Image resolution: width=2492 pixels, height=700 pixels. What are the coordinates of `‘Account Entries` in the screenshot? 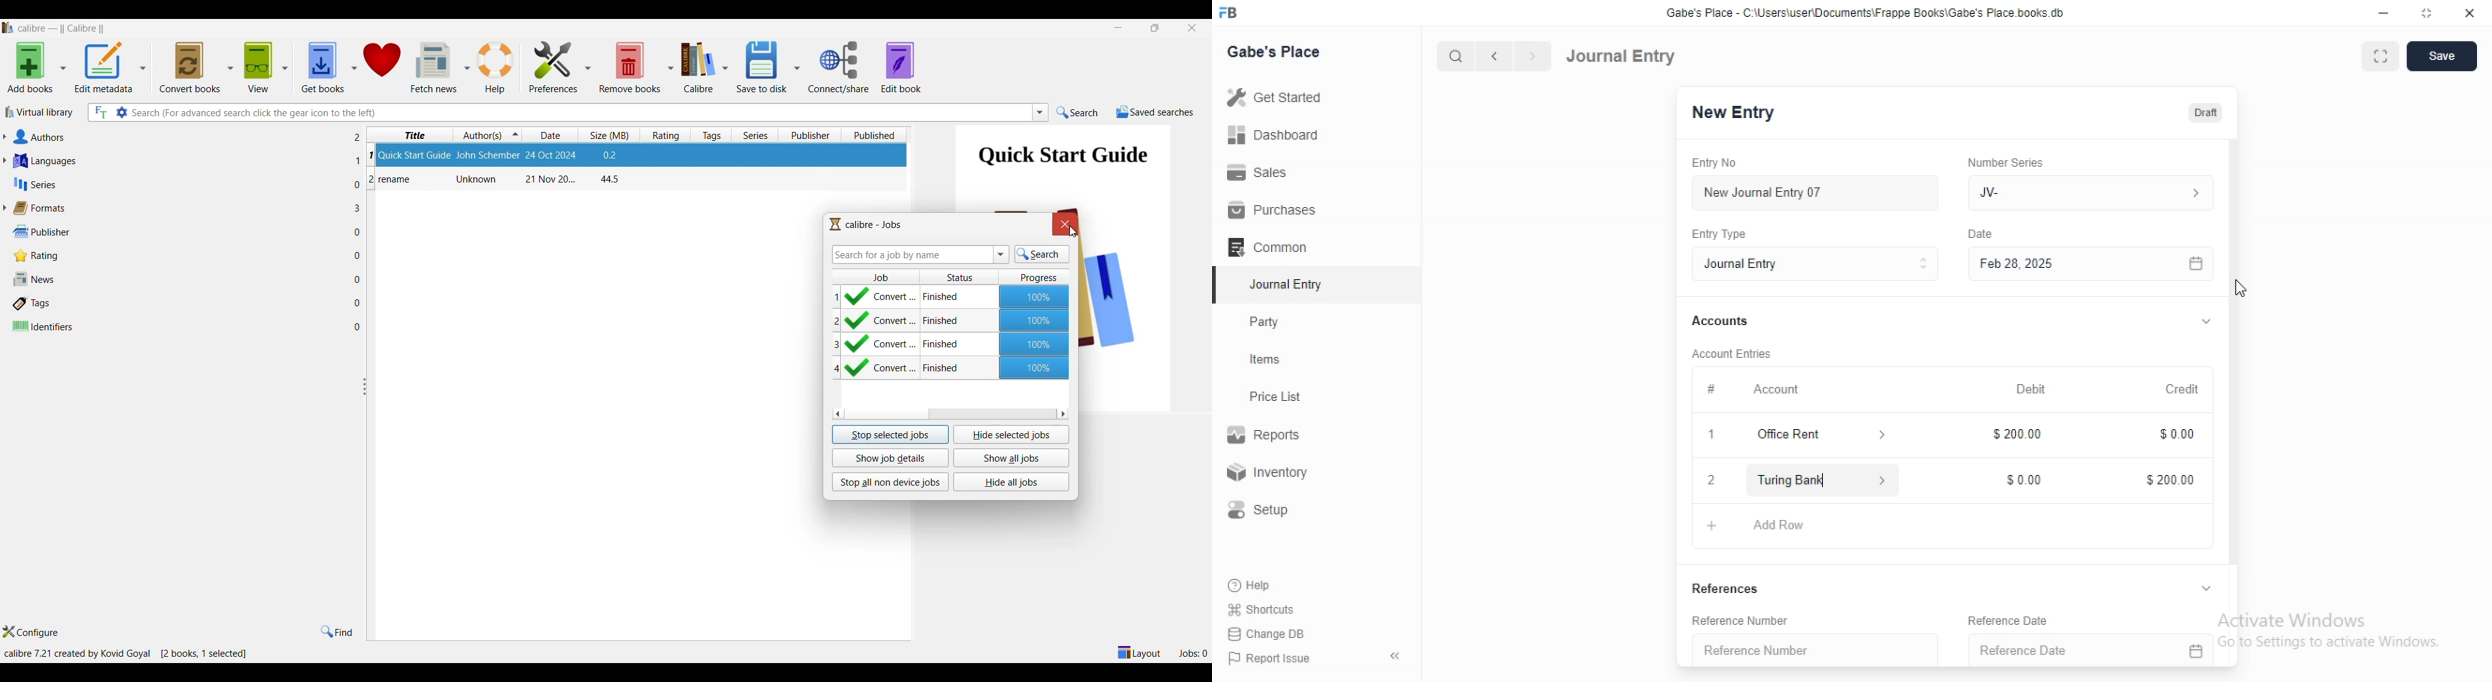 It's located at (1733, 353).